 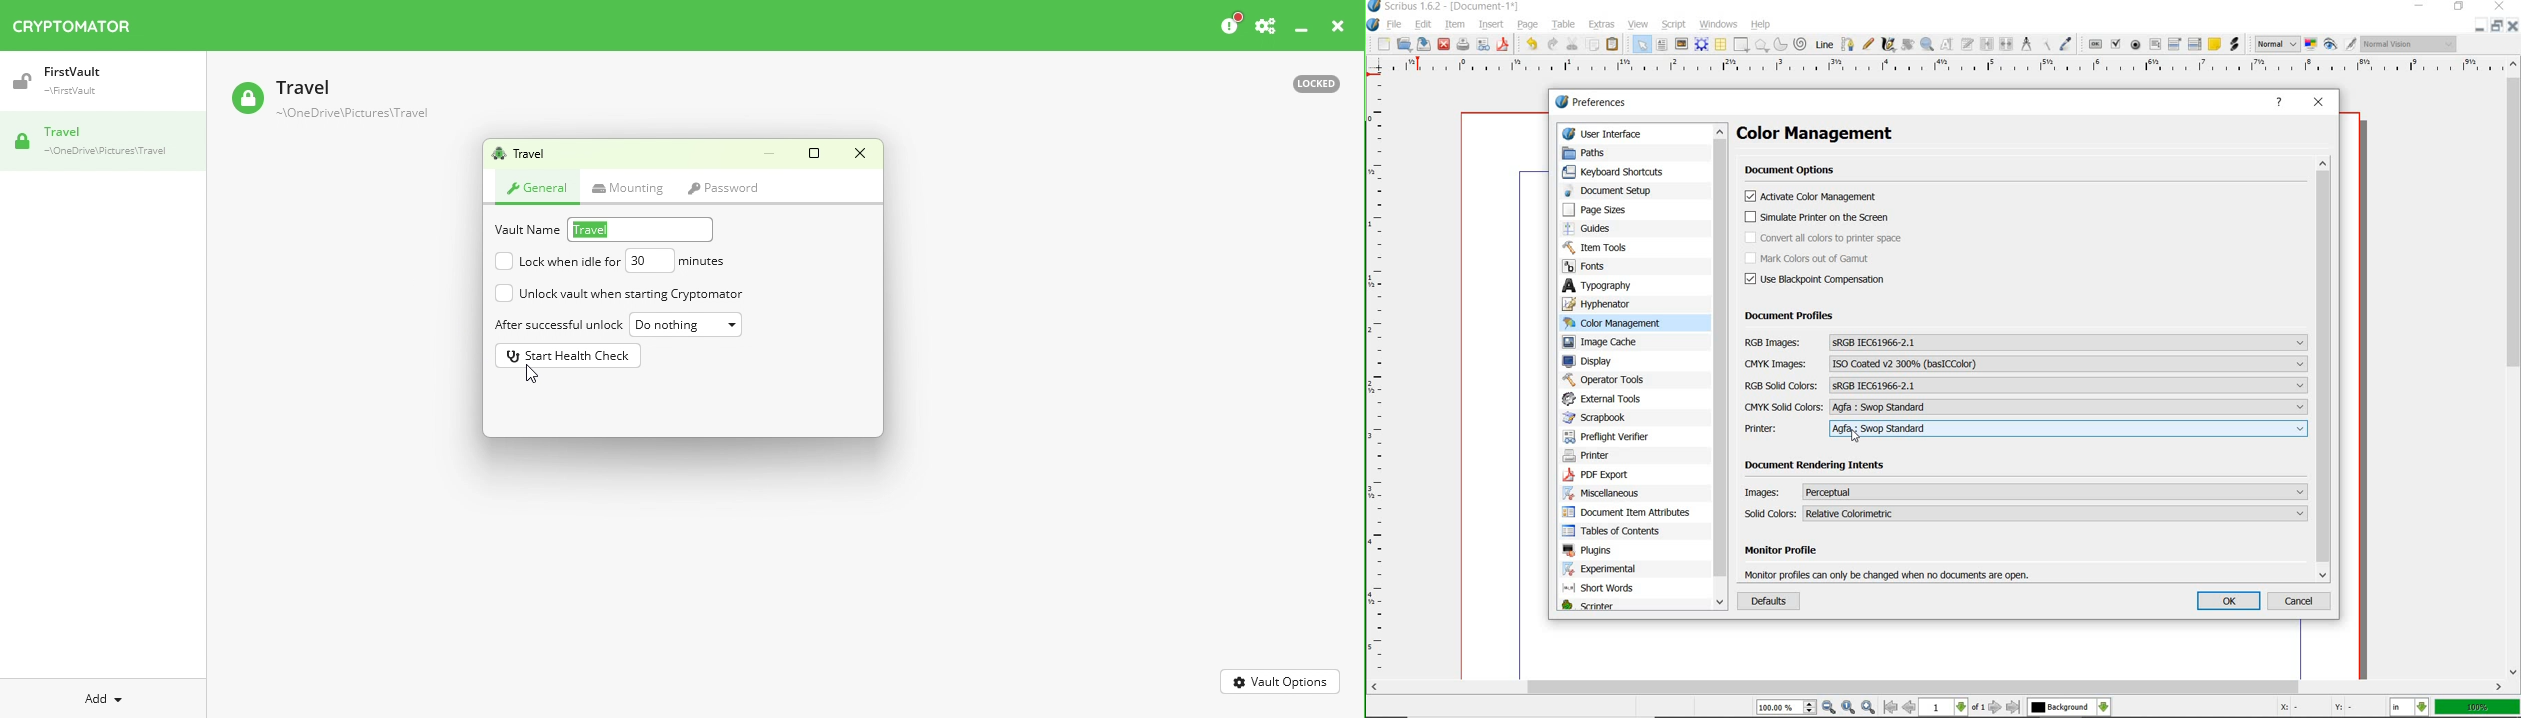 What do you see at coordinates (1615, 45) in the screenshot?
I see `paste` at bounding box center [1615, 45].